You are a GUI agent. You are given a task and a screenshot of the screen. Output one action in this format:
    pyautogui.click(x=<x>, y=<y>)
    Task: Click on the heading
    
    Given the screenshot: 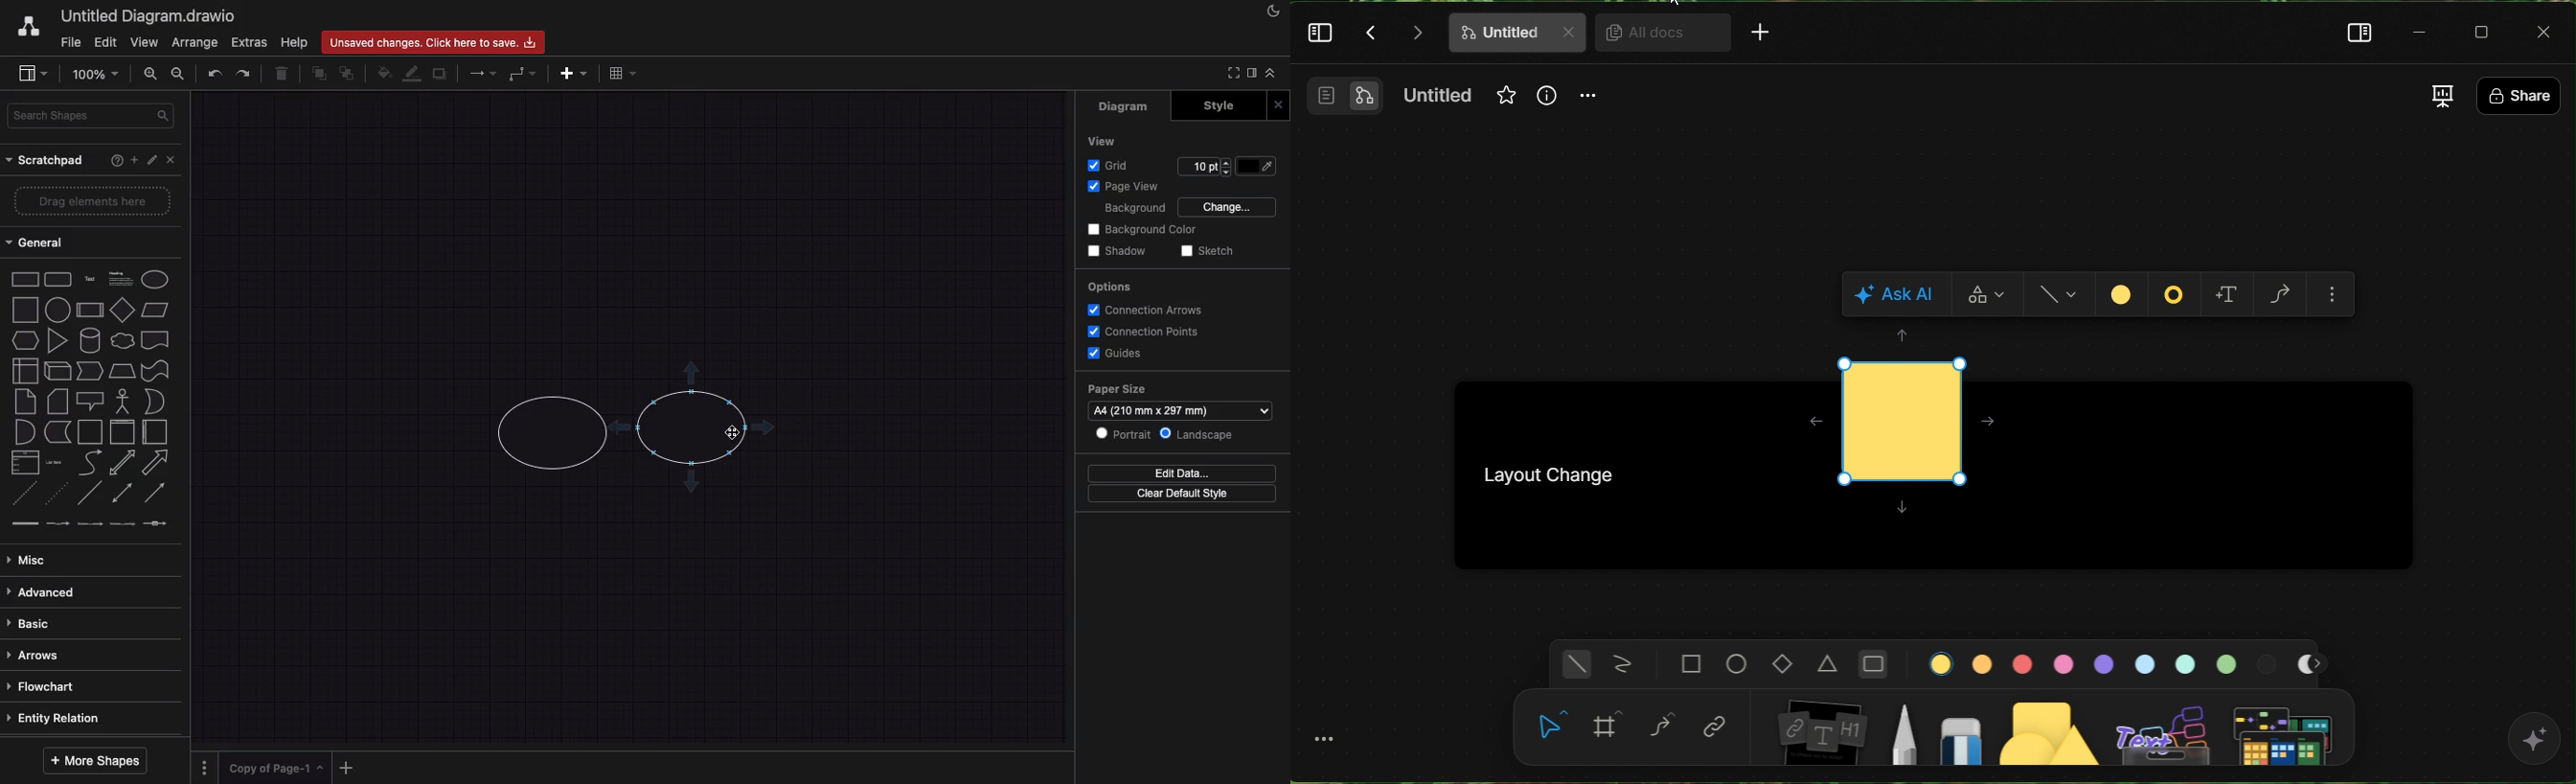 What is the action you would take?
    pyautogui.click(x=120, y=279)
    